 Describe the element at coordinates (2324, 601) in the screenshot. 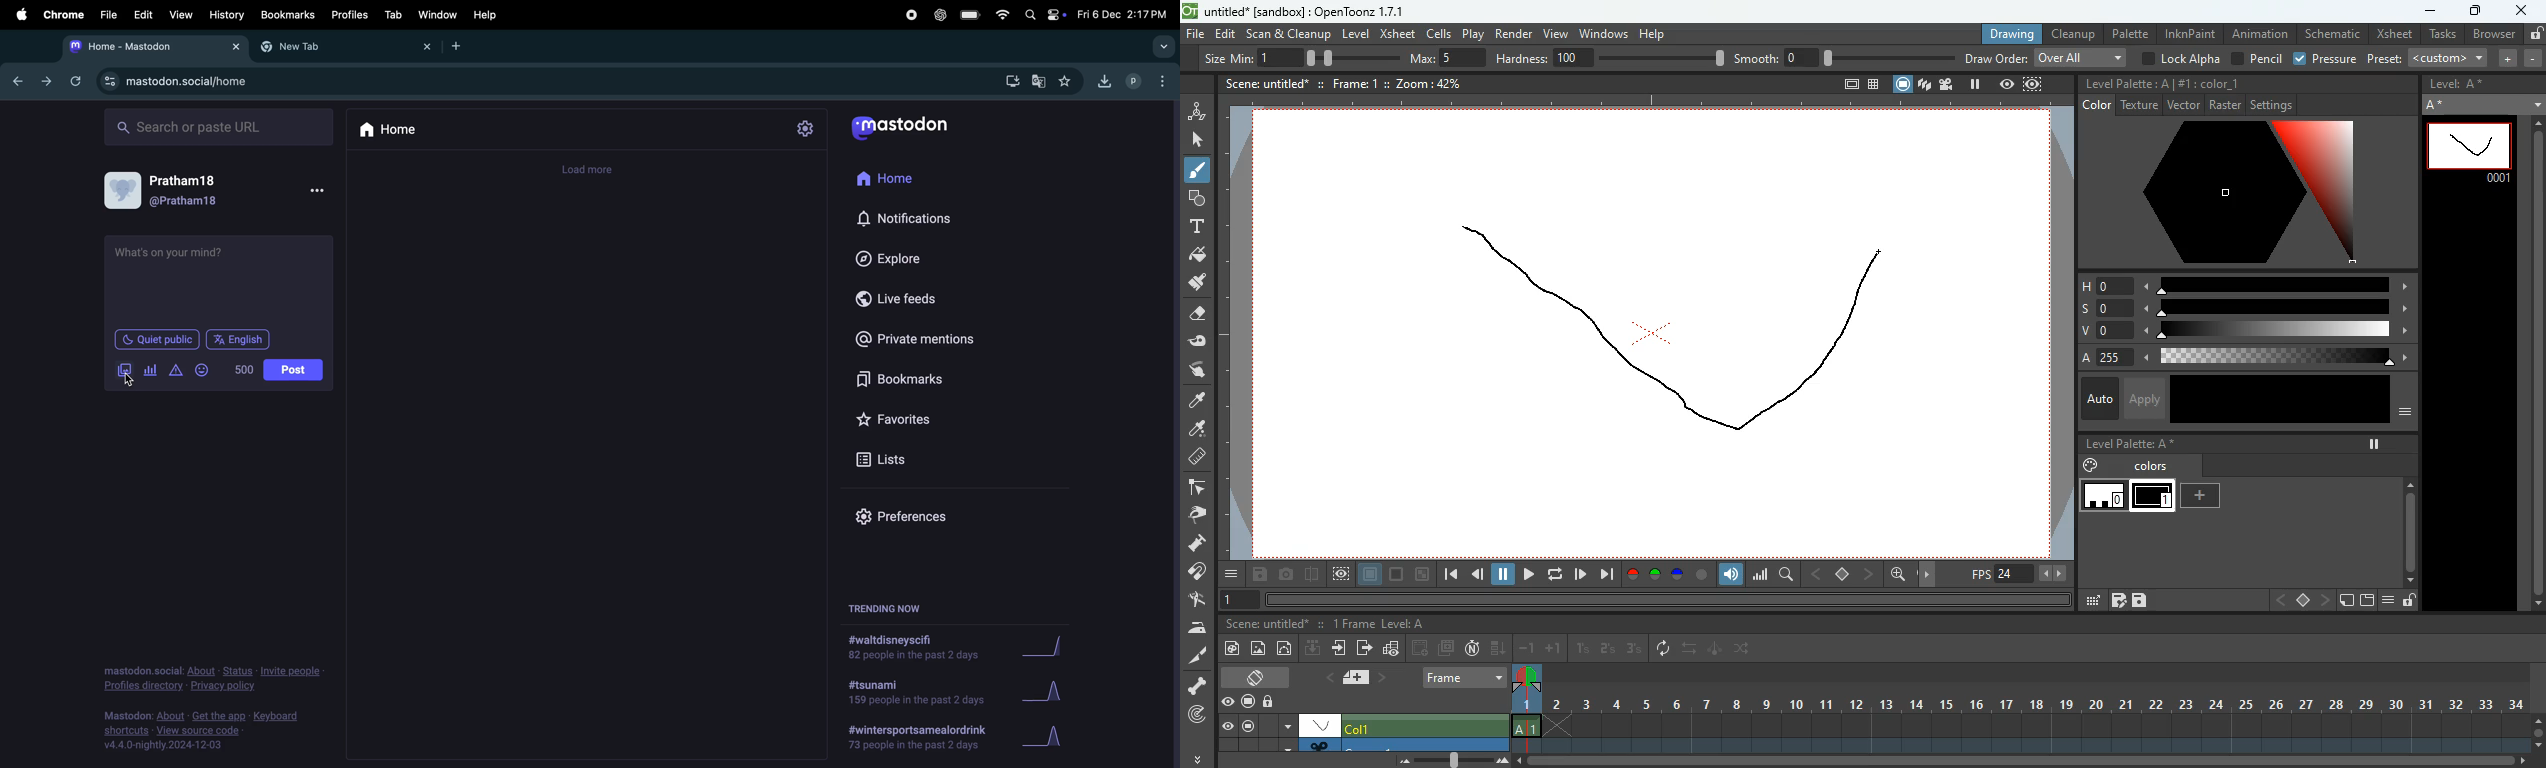

I see `right` at that location.